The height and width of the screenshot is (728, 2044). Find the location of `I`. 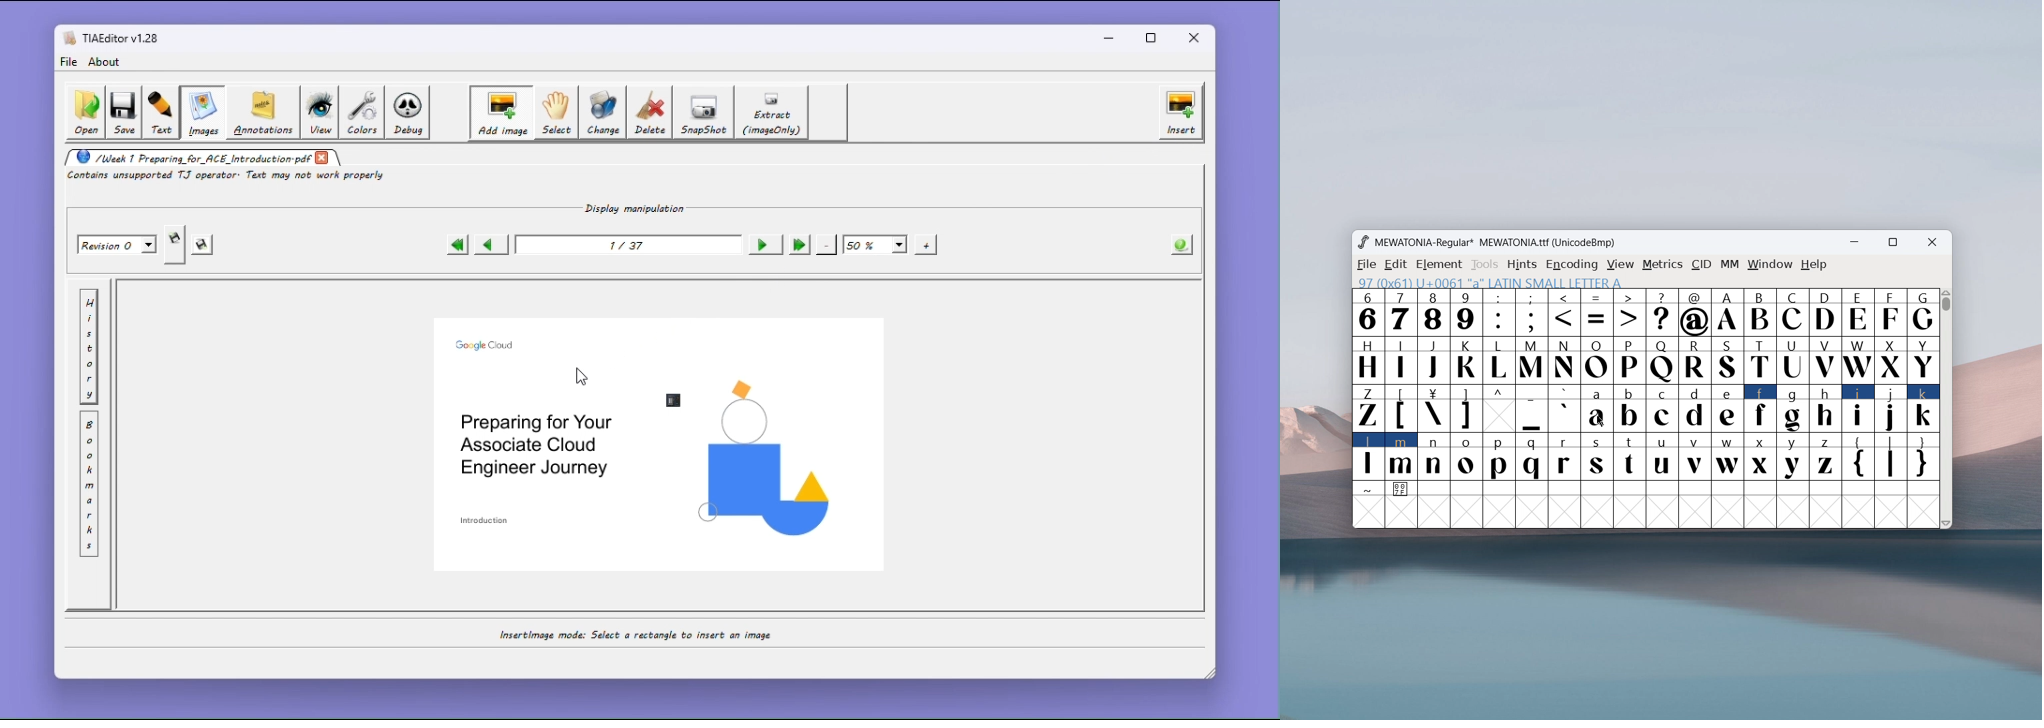

I is located at coordinates (1401, 359).